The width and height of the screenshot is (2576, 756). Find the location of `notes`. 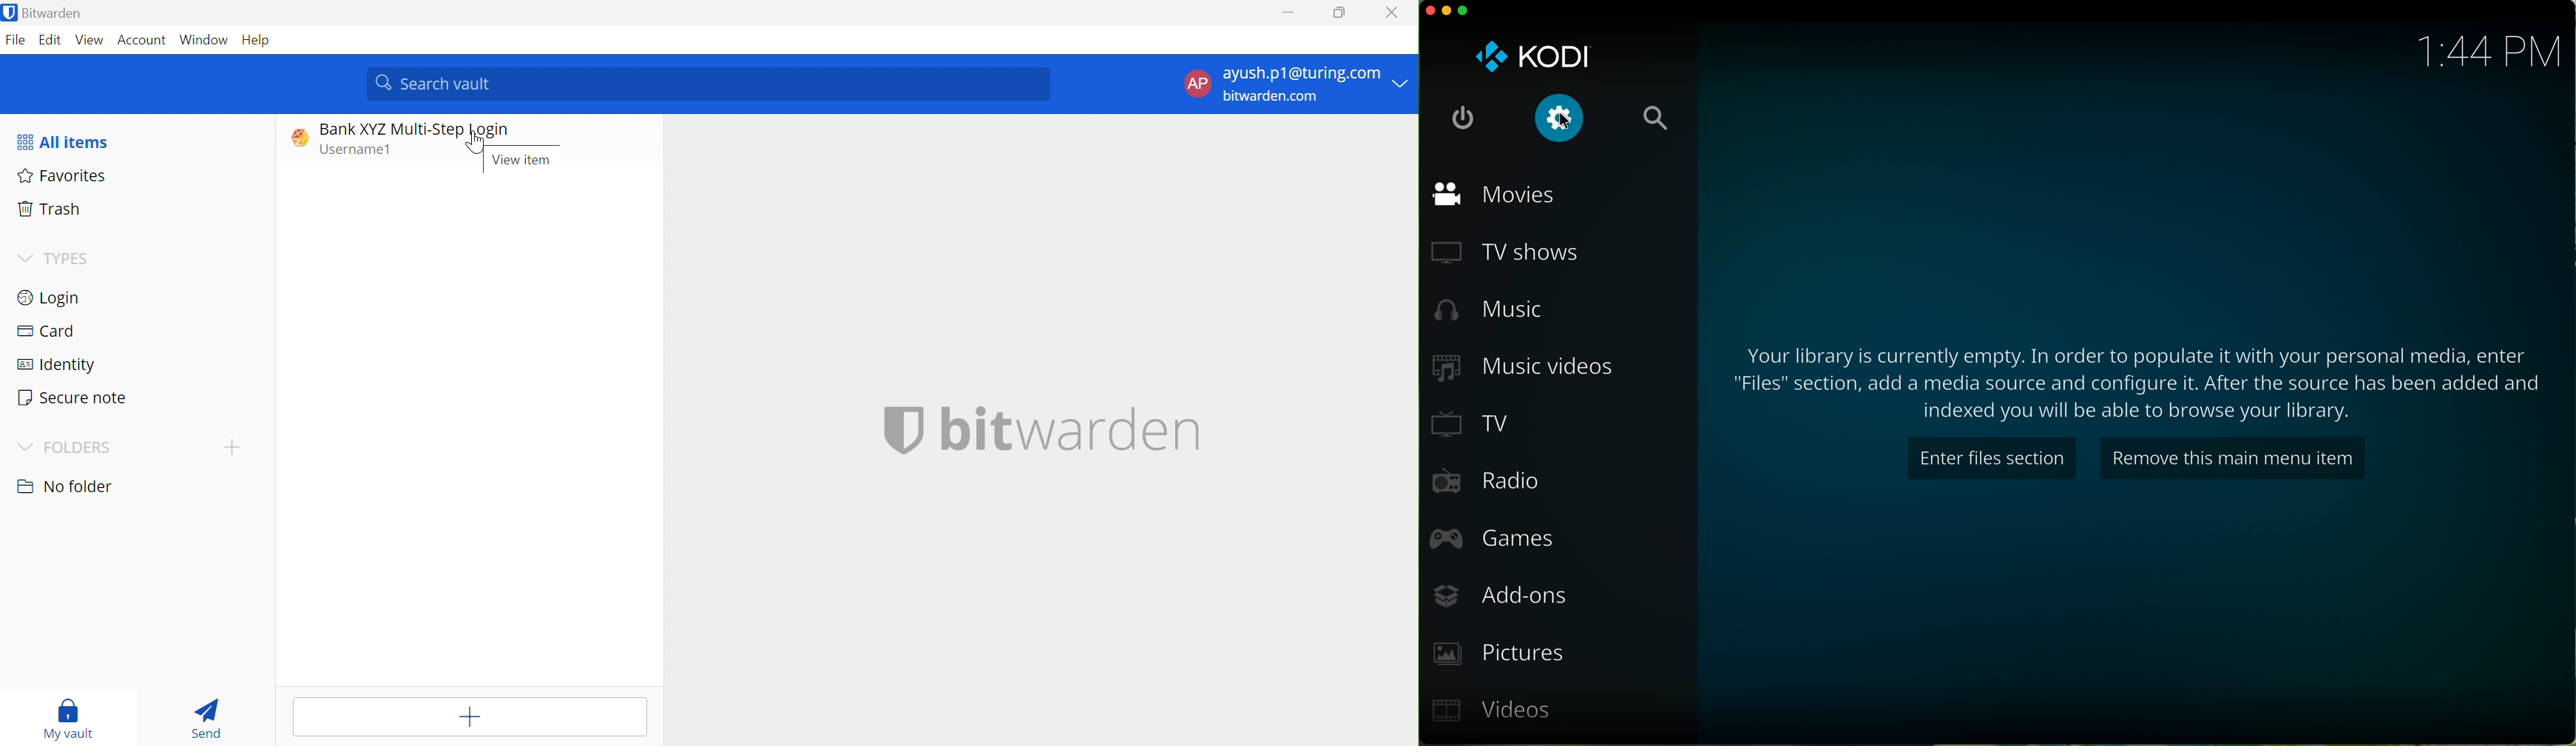

notes is located at coordinates (2138, 379).